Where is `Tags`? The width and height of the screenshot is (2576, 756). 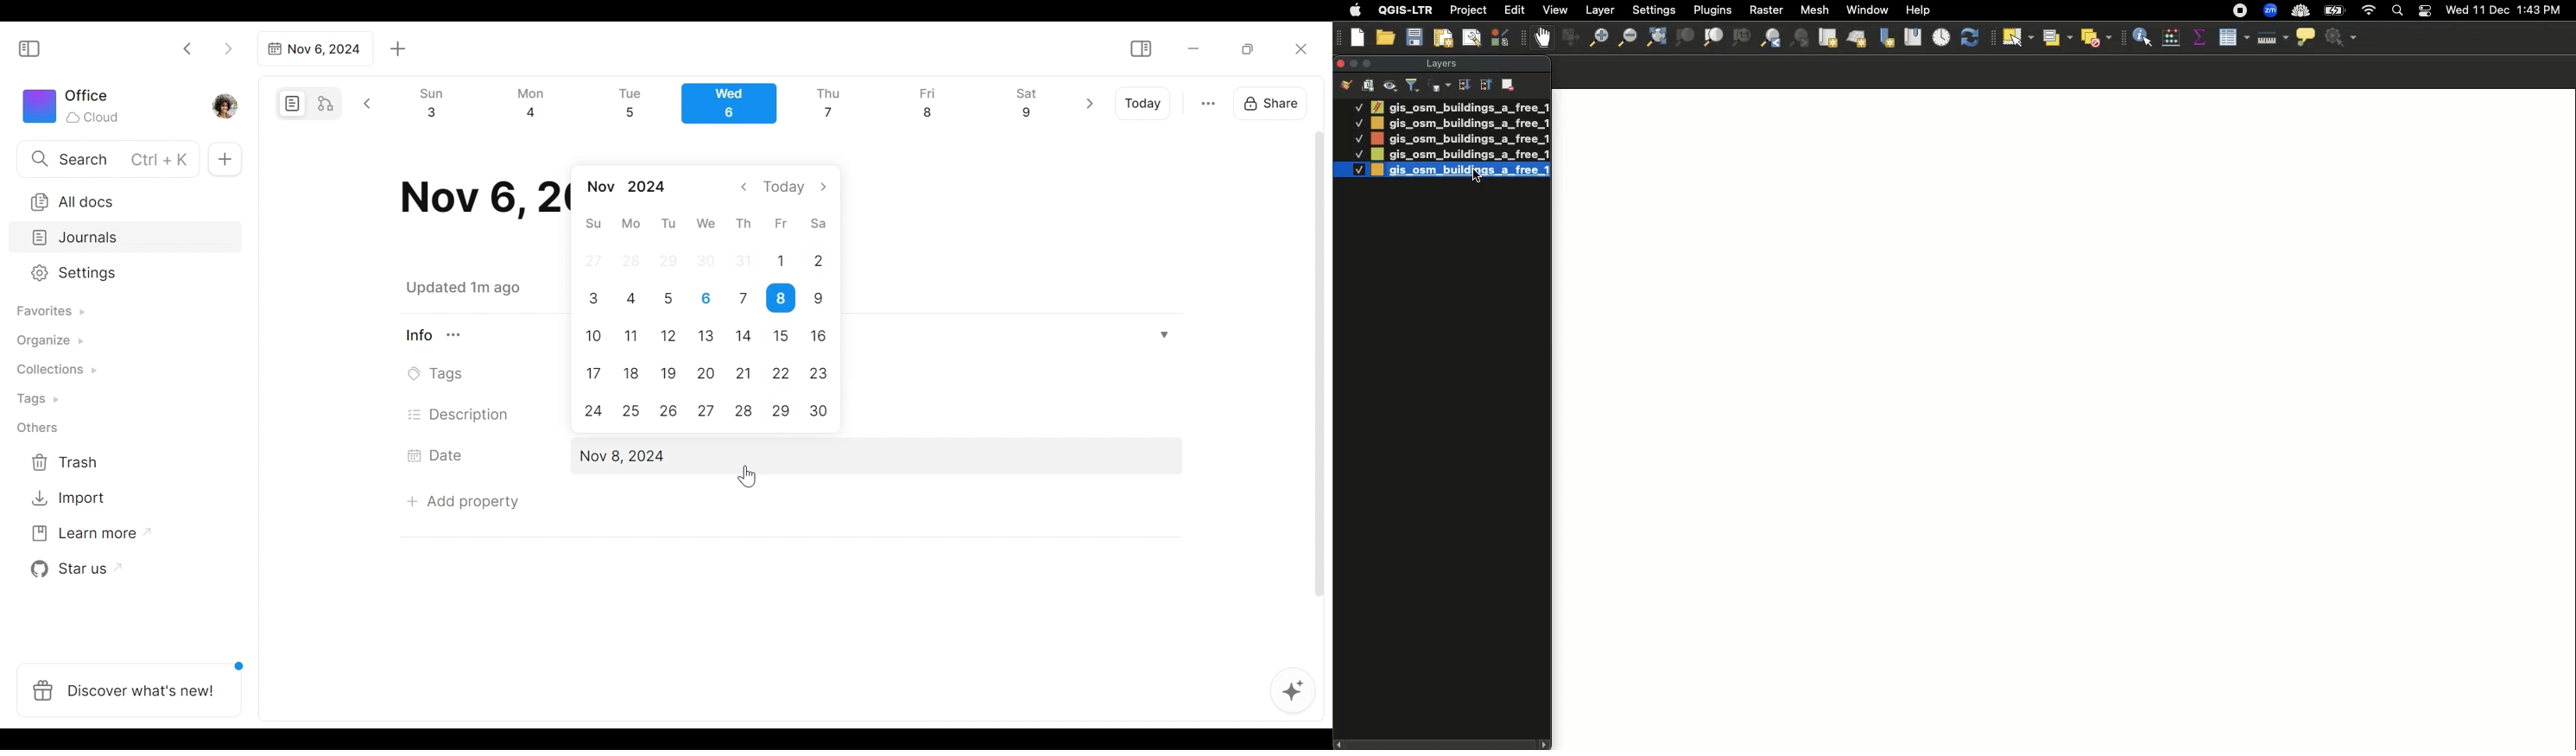 Tags is located at coordinates (439, 374).